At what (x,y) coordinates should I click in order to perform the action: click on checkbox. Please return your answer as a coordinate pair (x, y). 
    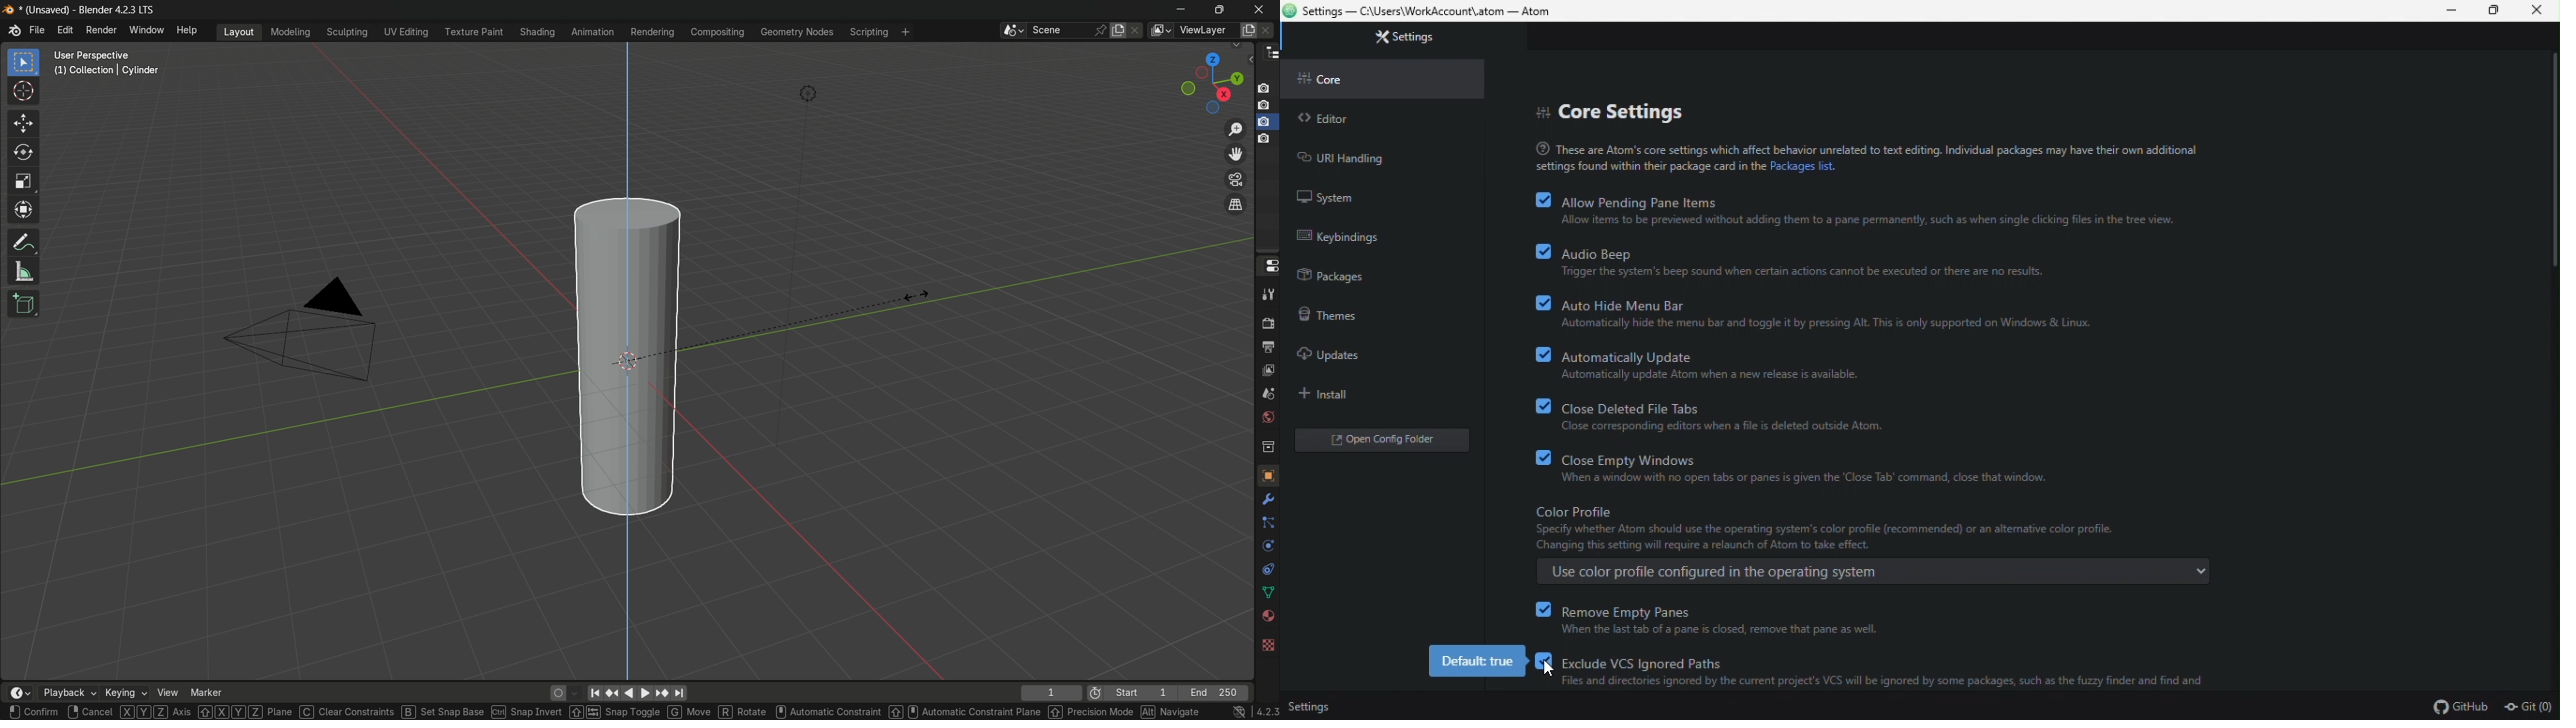
    Looking at the image, I should click on (1543, 201).